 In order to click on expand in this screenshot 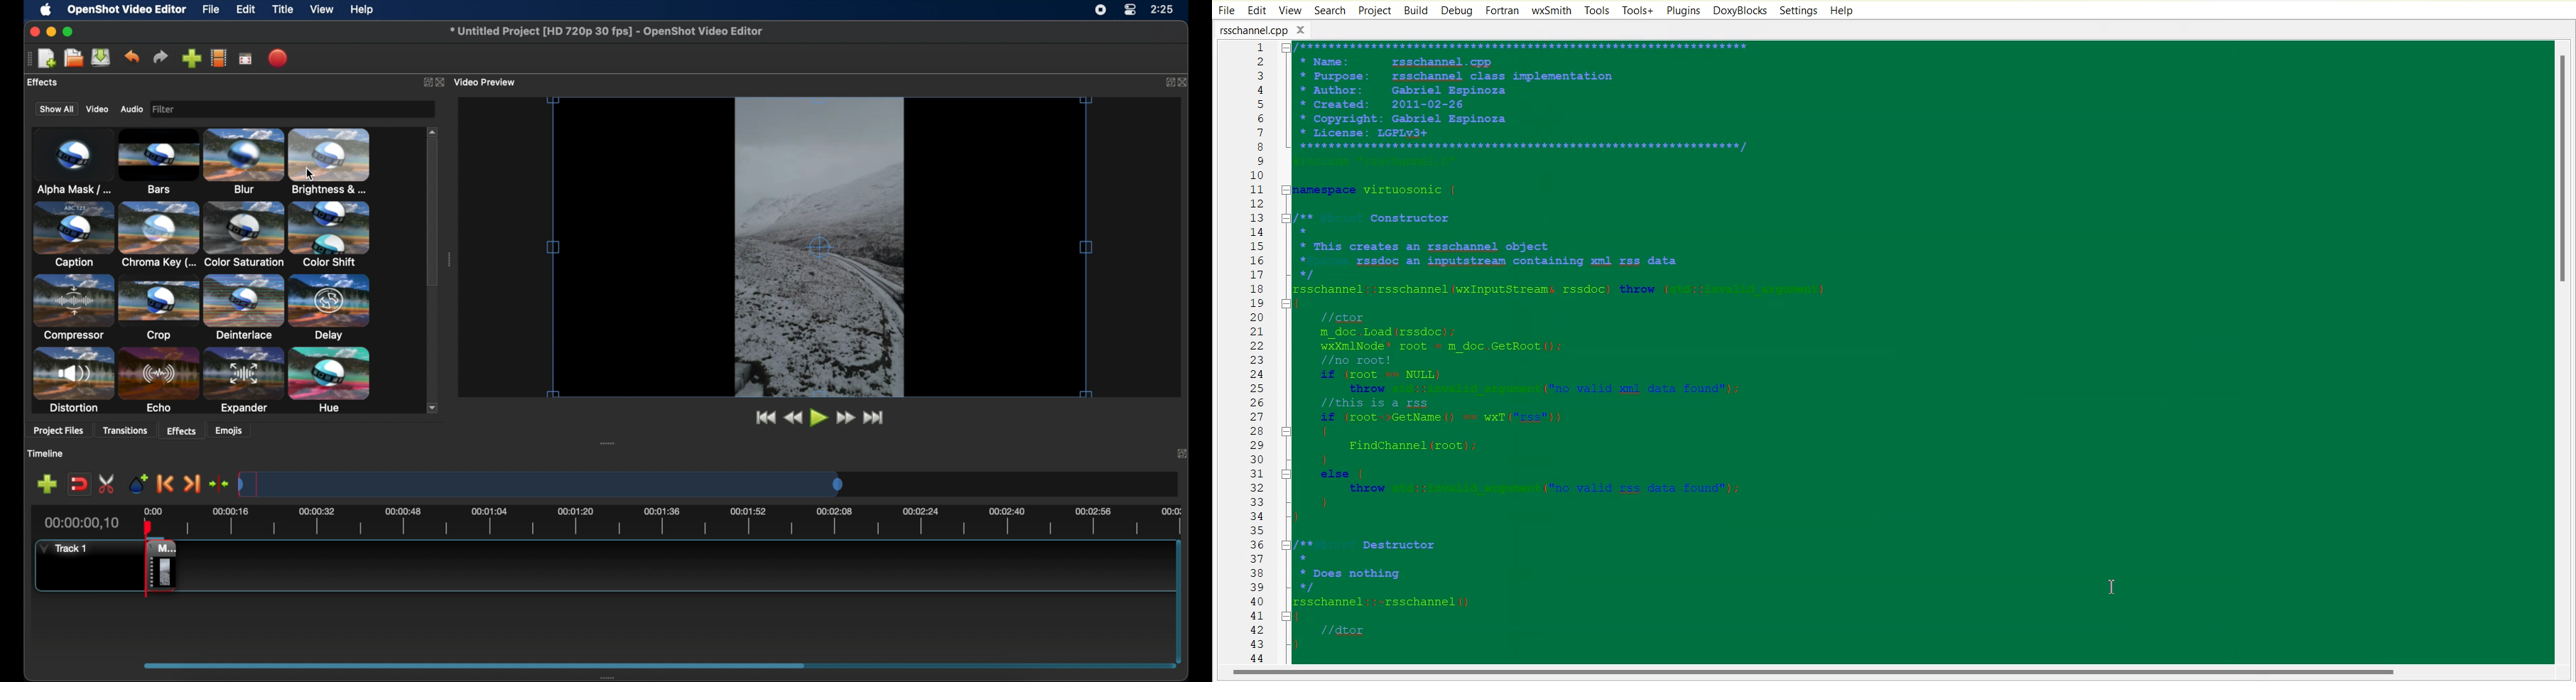, I will do `click(1168, 83)`.